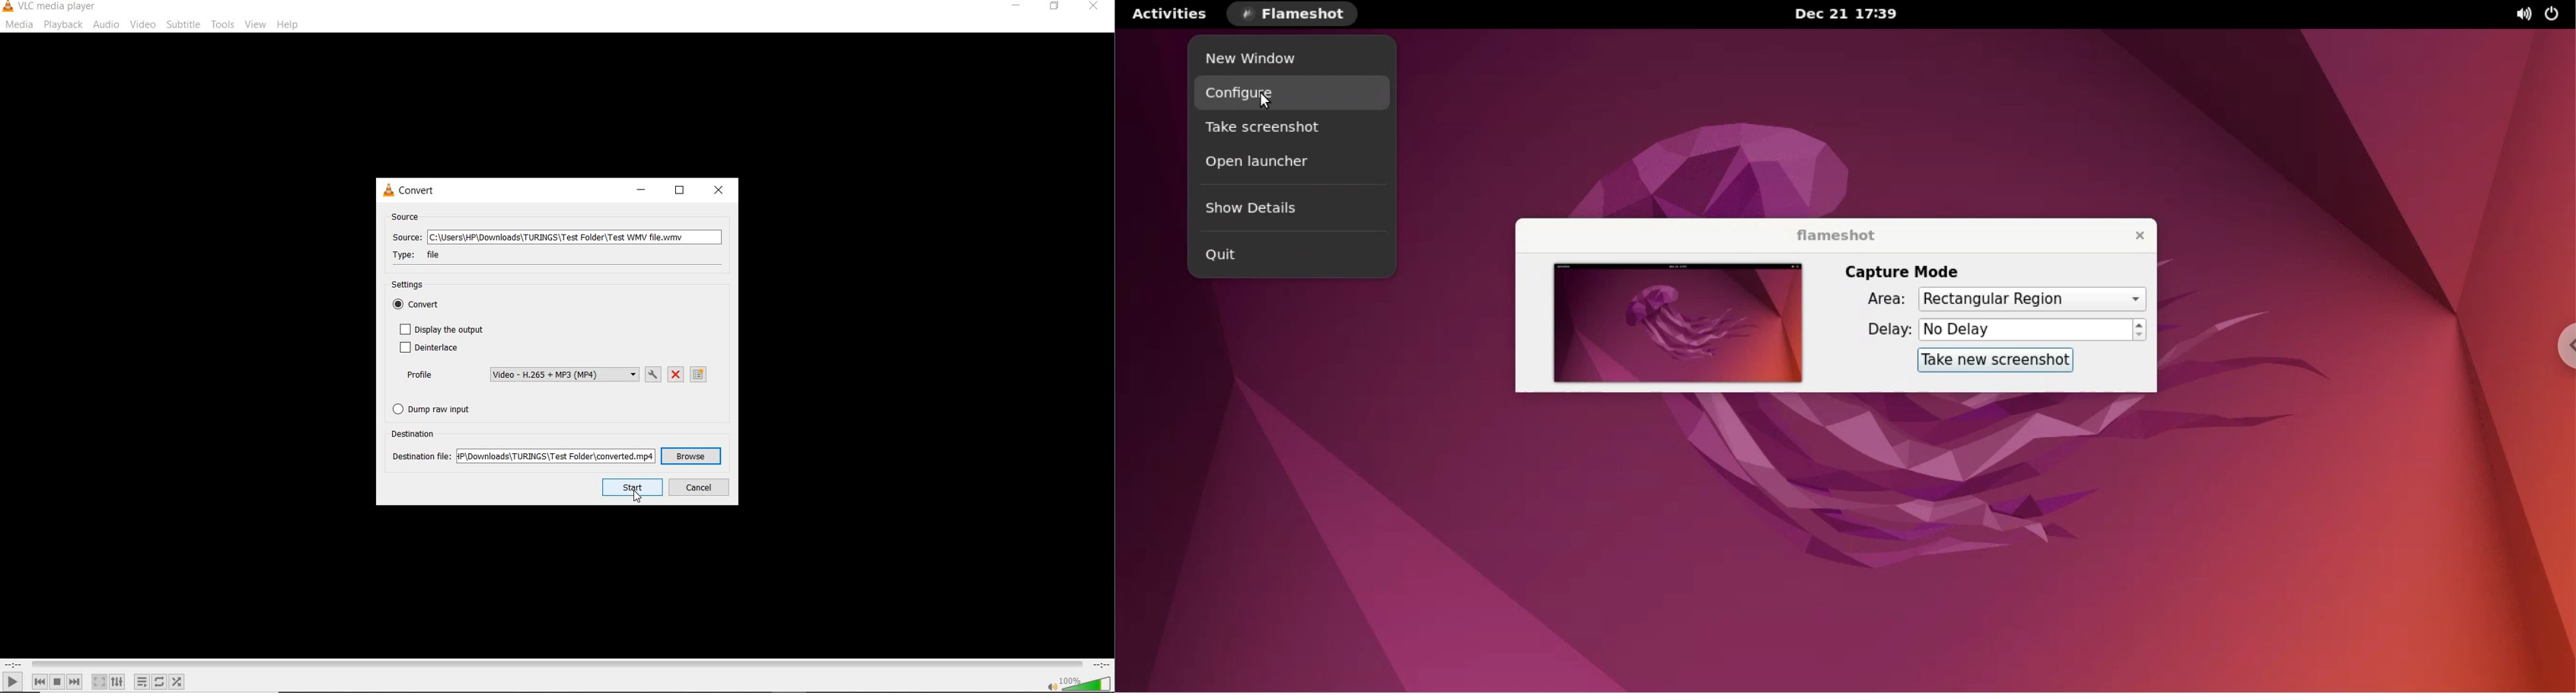 The height and width of the screenshot is (700, 2576). Describe the element at coordinates (57, 682) in the screenshot. I see `stop` at that location.